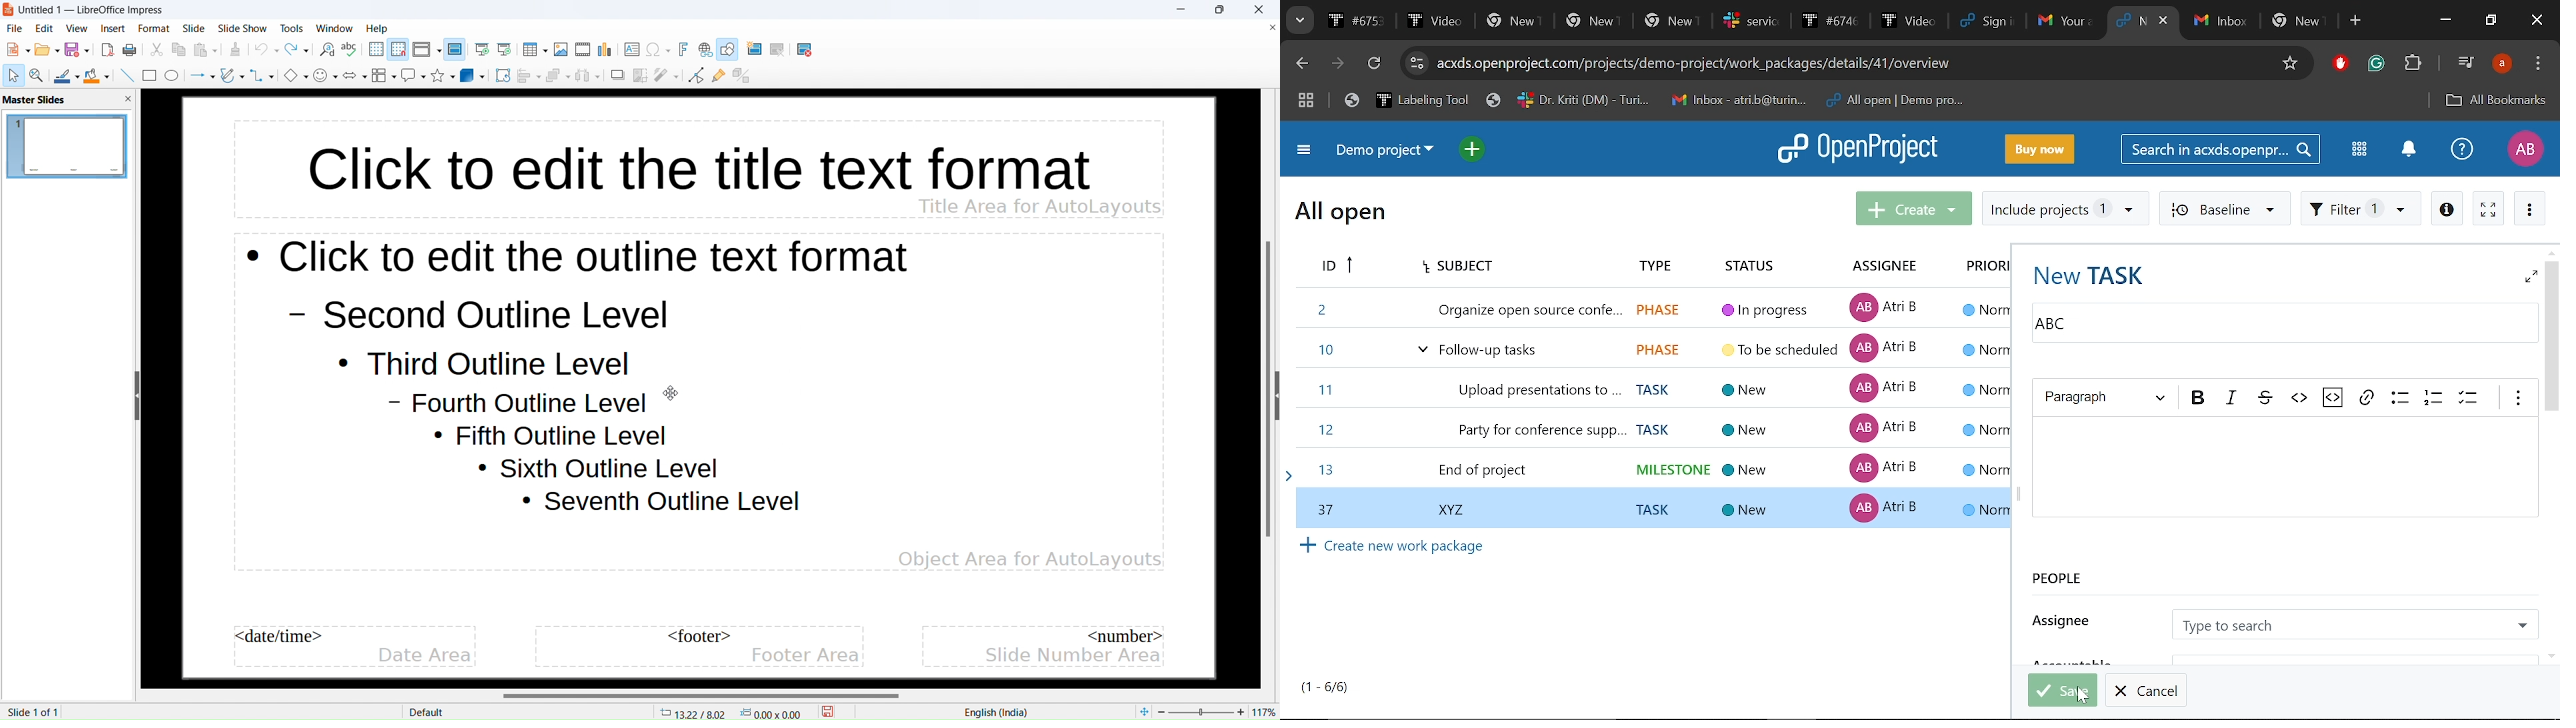 The width and height of the screenshot is (2576, 728). Describe the element at coordinates (157, 50) in the screenshot. I see `cut` at that location.